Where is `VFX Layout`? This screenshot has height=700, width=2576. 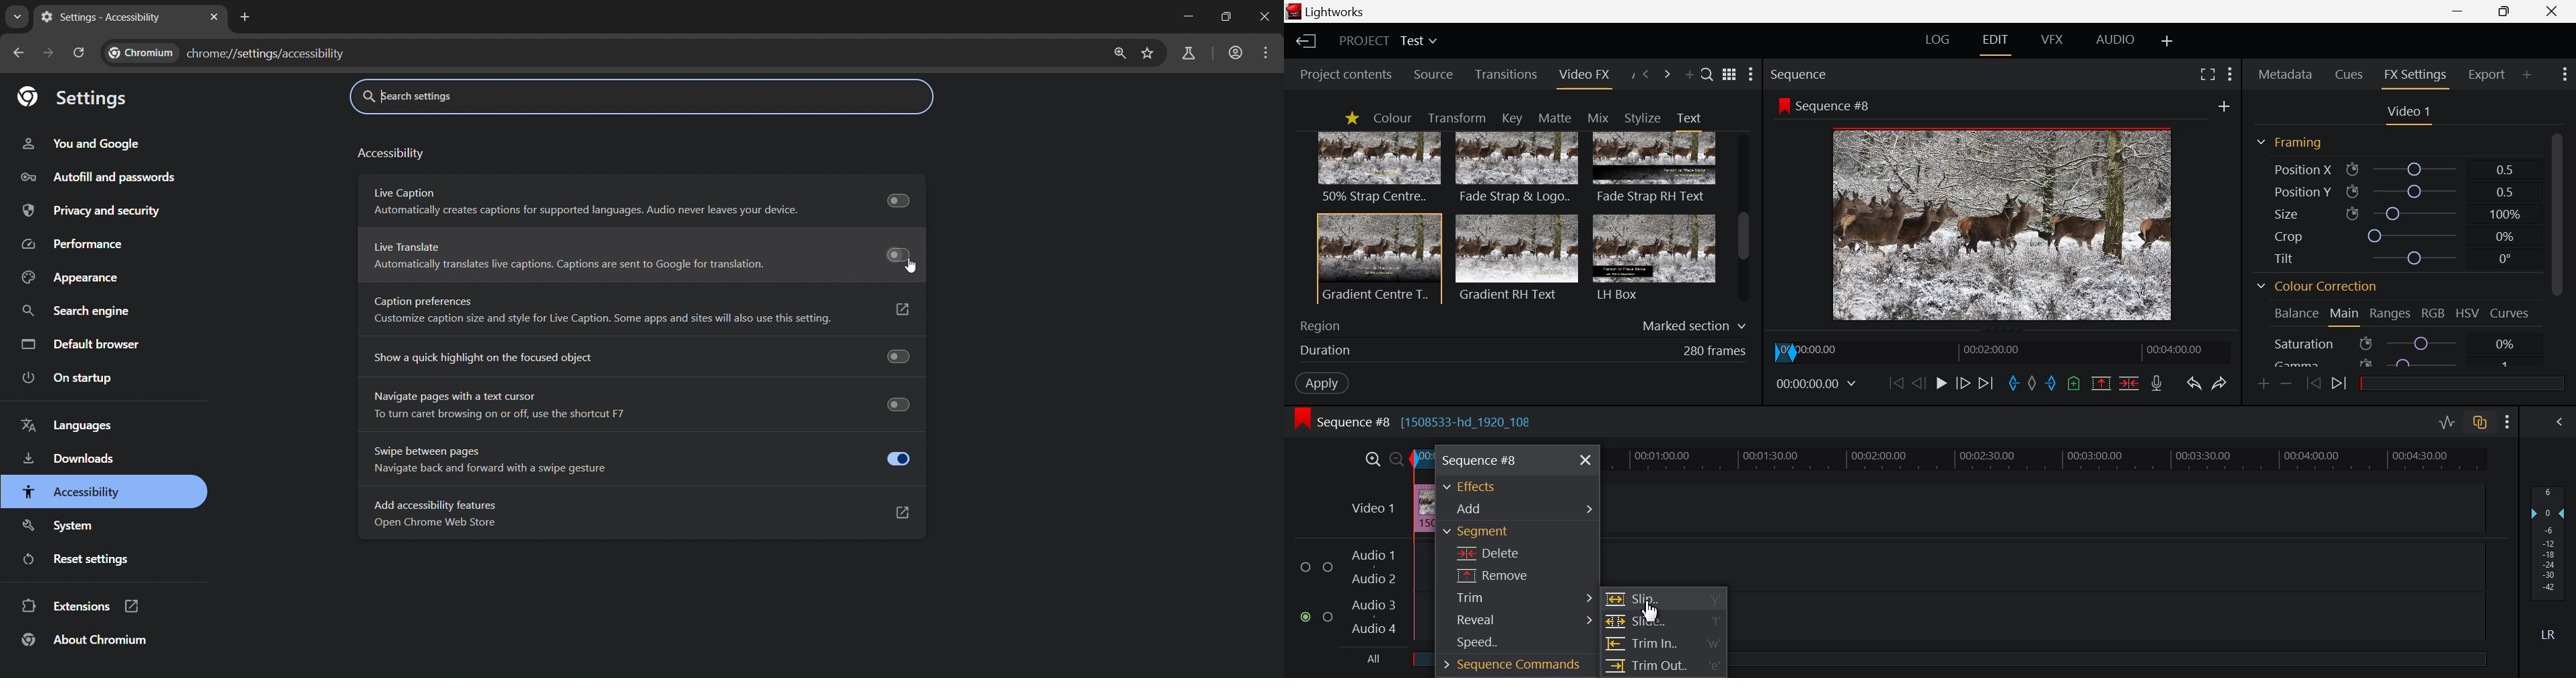 VFX Layout is located at coordinates (2054, 40).